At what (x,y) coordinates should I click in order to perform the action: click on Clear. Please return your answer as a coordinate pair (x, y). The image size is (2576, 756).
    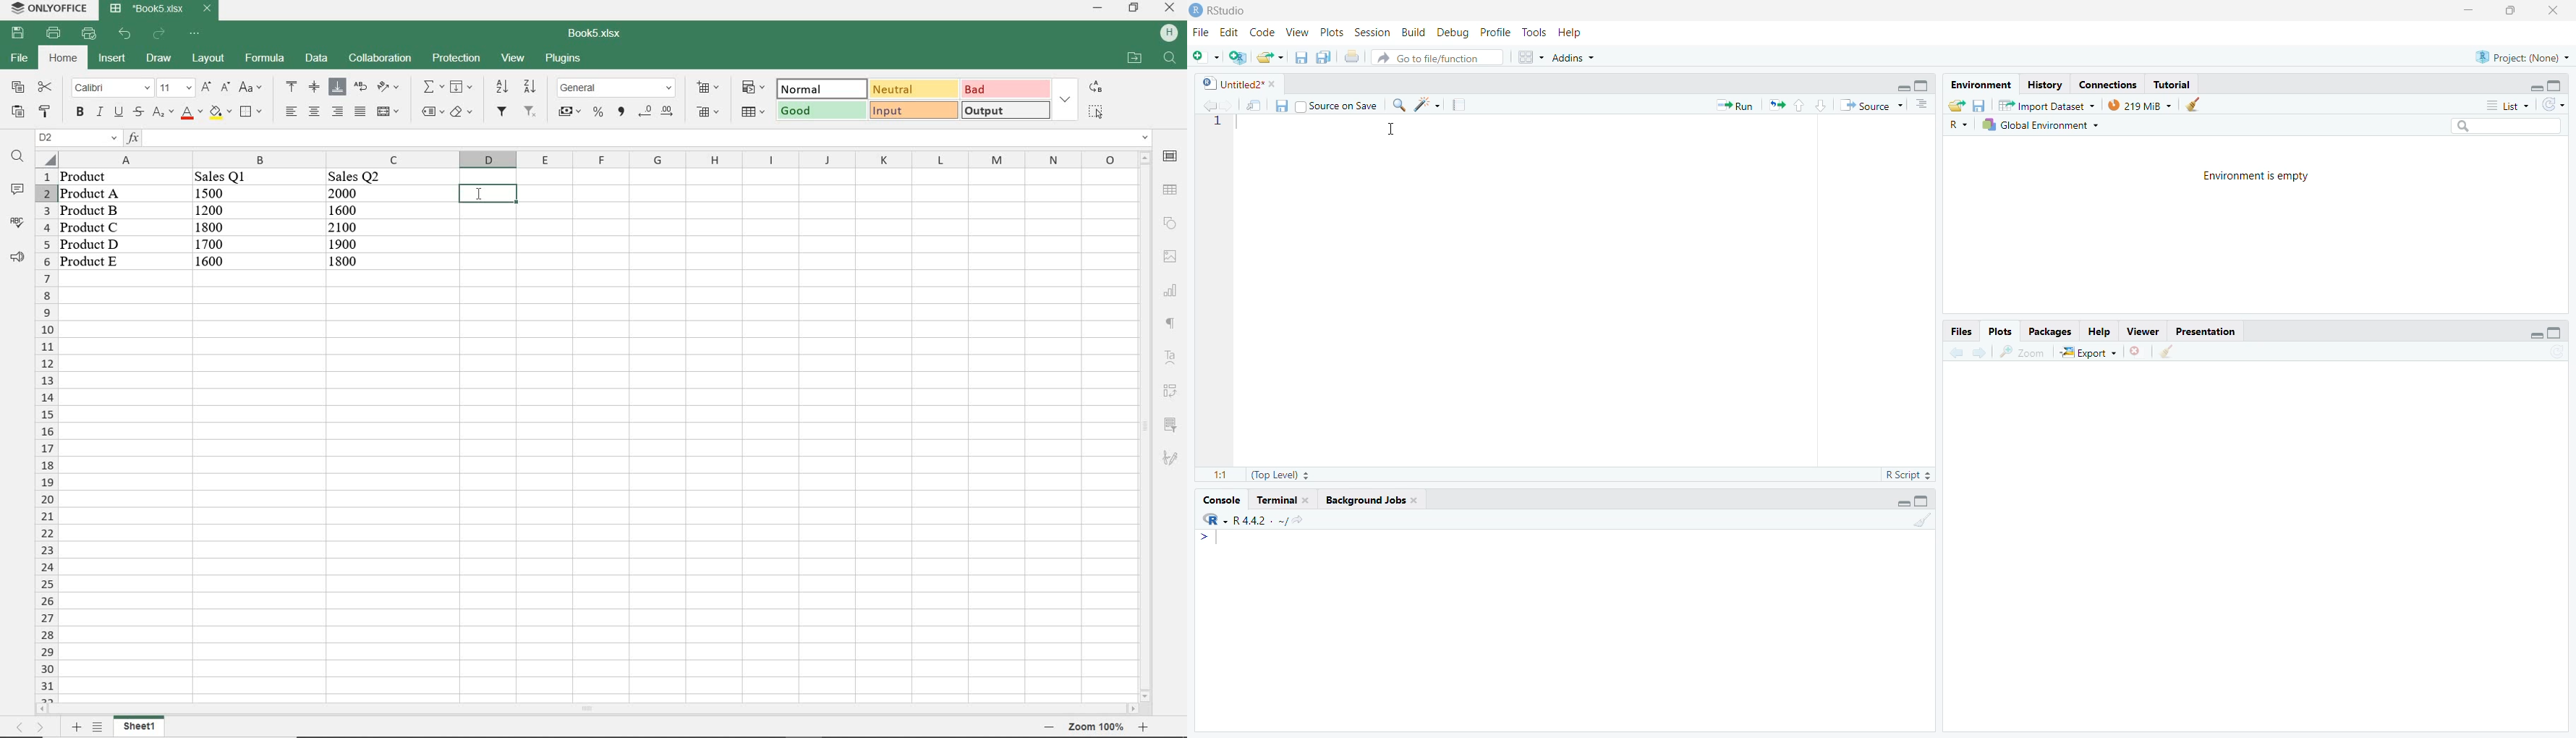
    Looking at the image, I should click on (2166, 352).